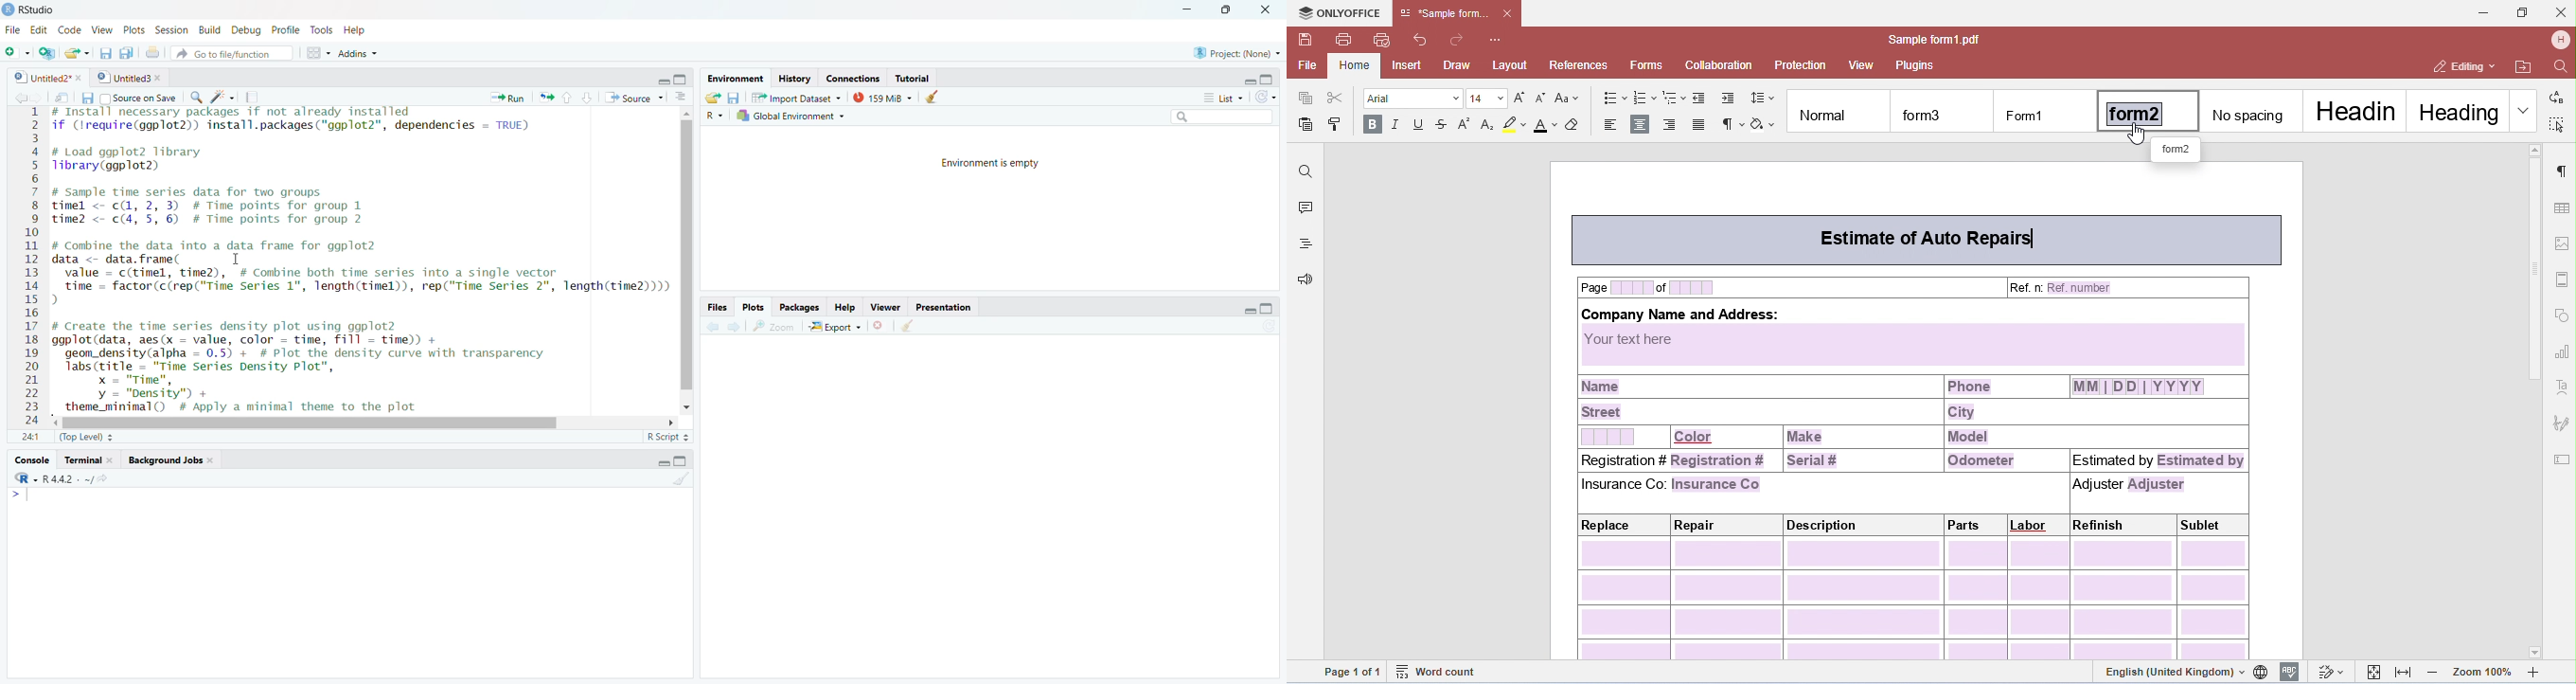 Image resolution: width=2576 pixels, height=700 pixels. I want to click on Tools, so click(320, 31).